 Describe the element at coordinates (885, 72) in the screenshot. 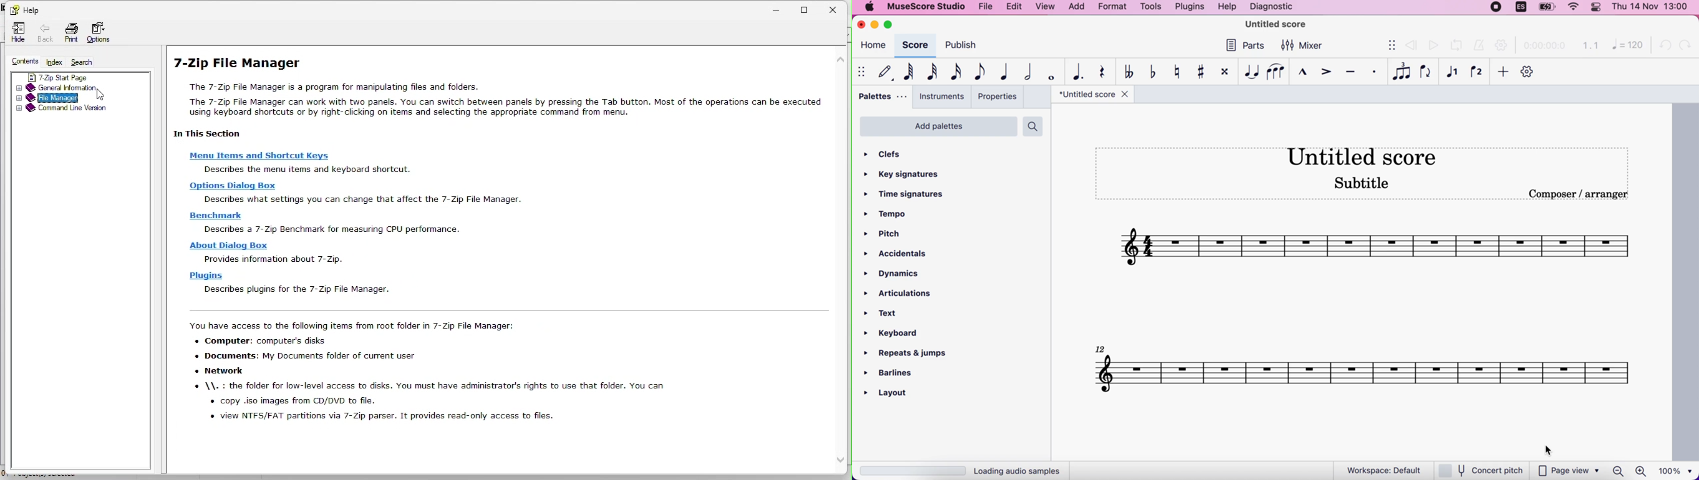

I see `default` at that location.